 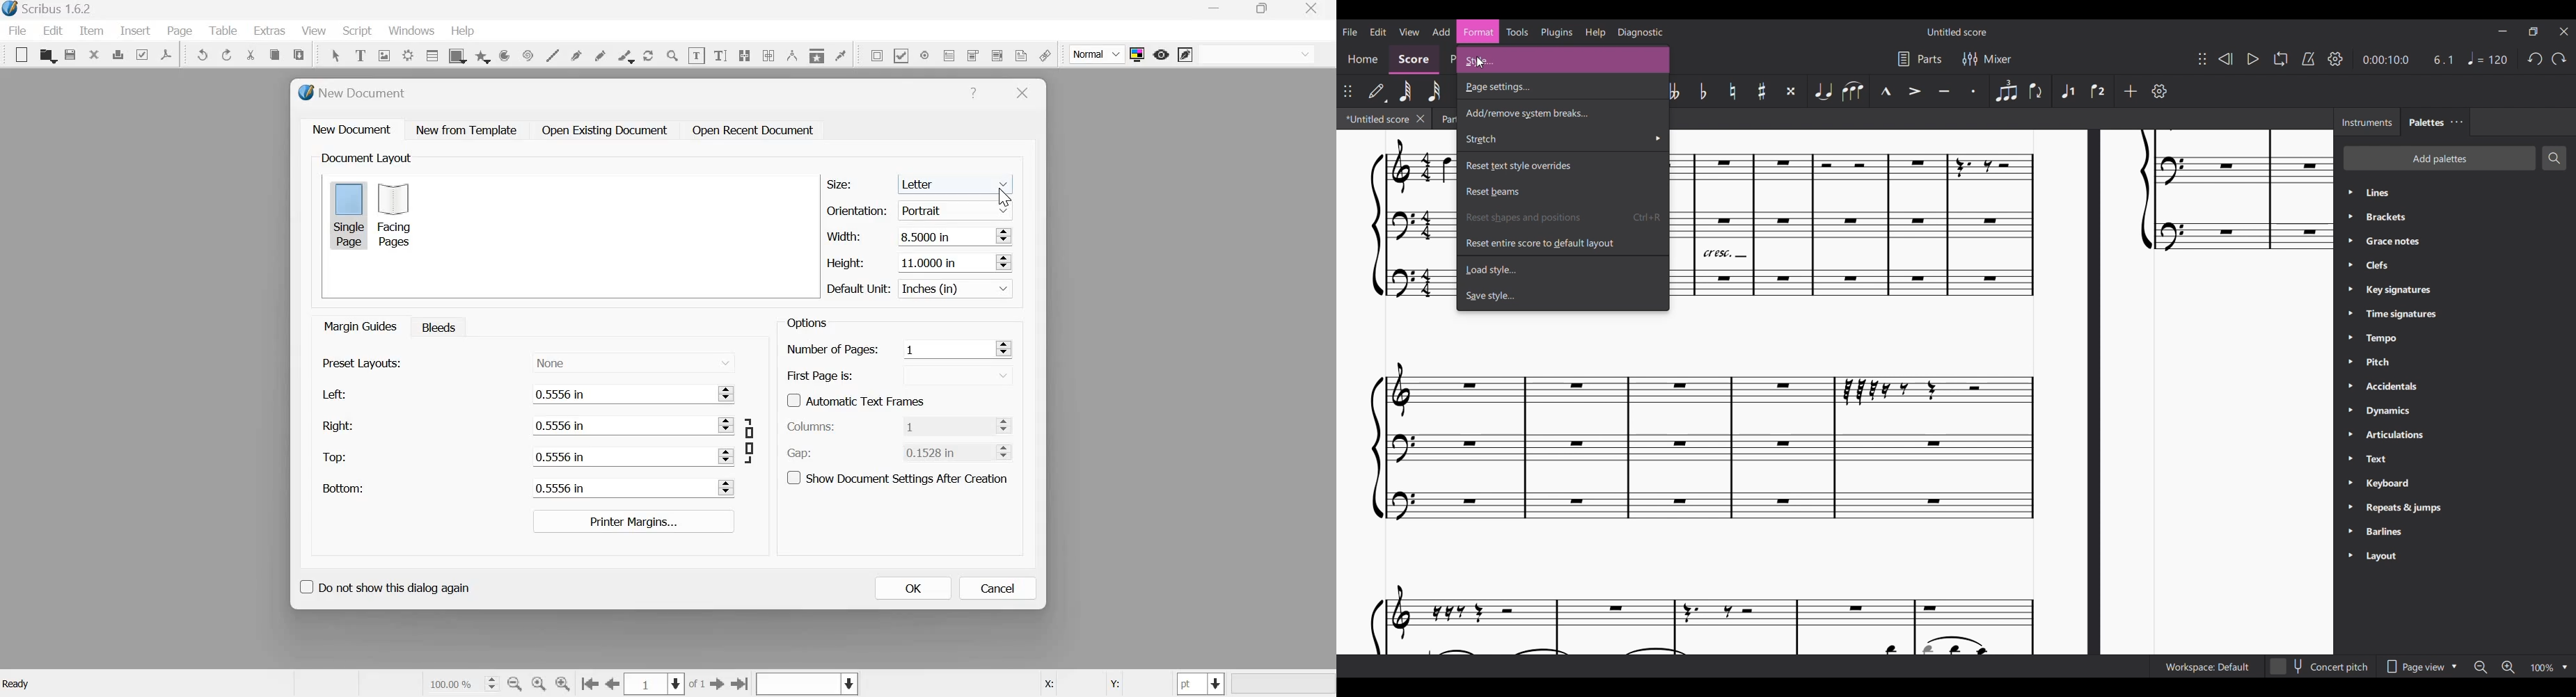 I want to click on Automatic Text Frames, so click(x=856, y=399).